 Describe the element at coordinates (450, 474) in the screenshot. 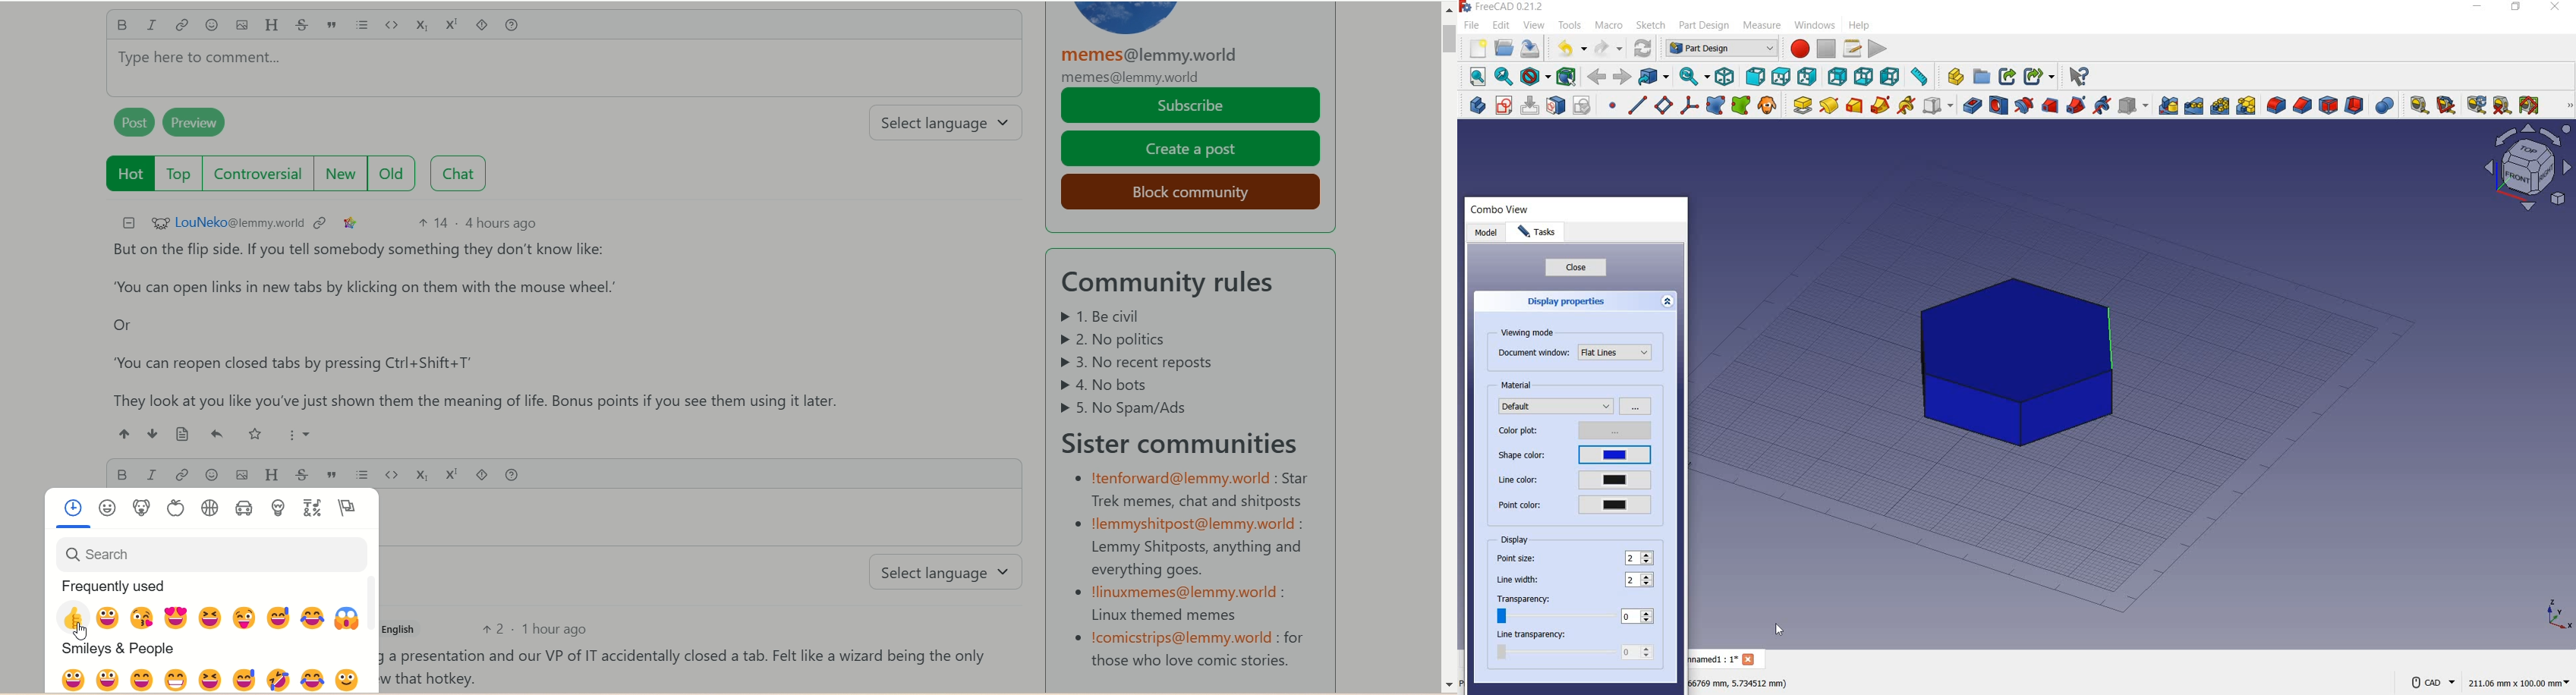

I see `superscript` at that location.